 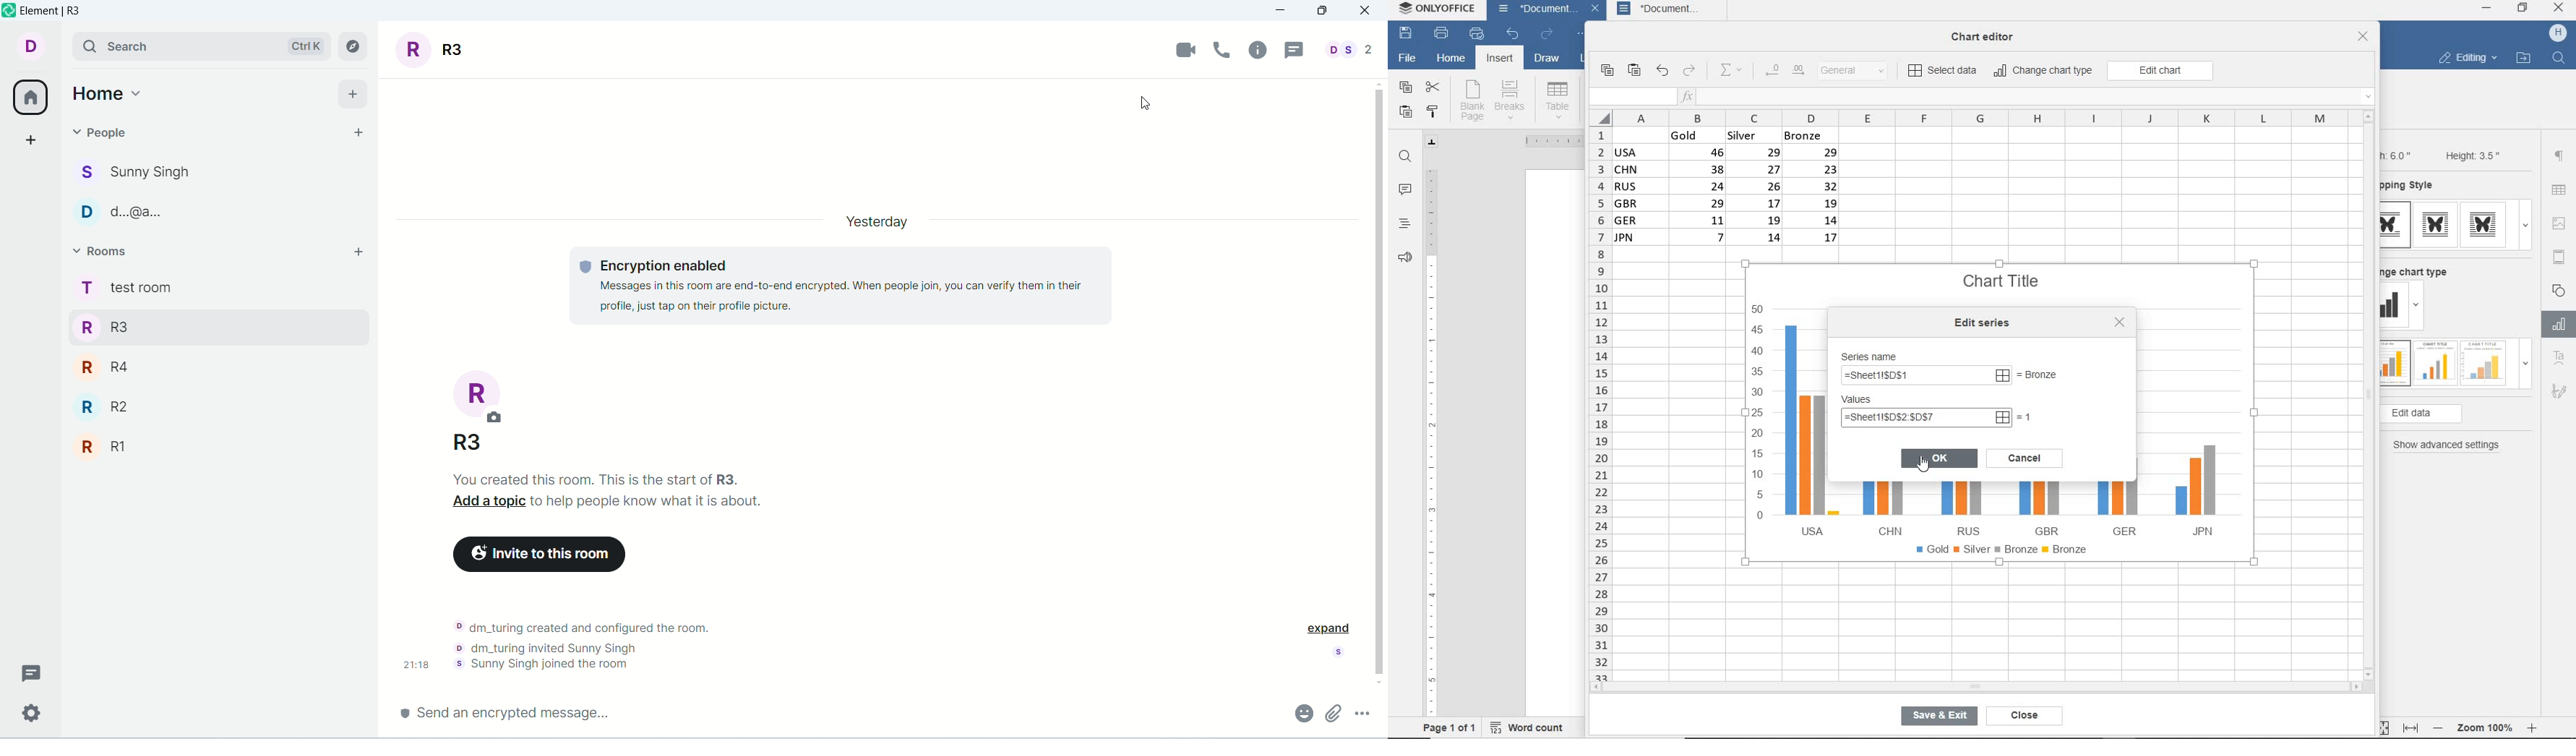 What do you see at coordinates (1631, 97) in the screenshot?
I see `input field` at bounding box center [1631, 97].